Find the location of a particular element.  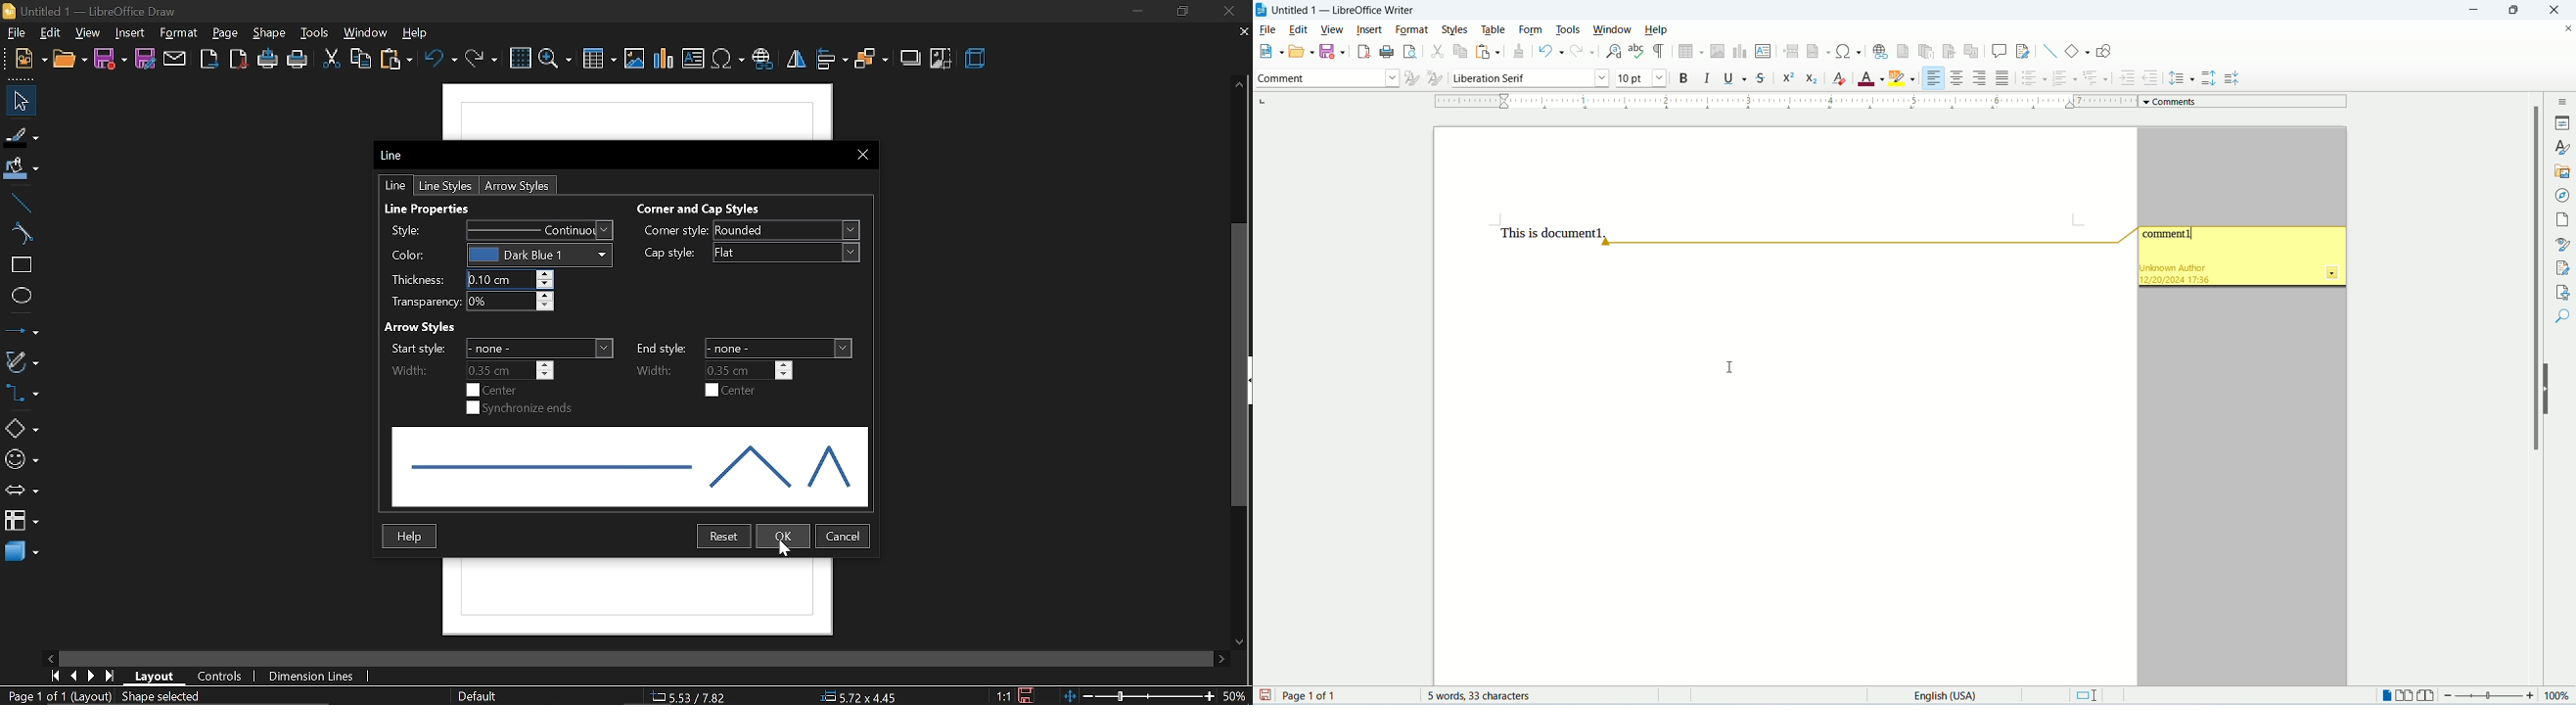

print is located at coordinates (1384, 52).